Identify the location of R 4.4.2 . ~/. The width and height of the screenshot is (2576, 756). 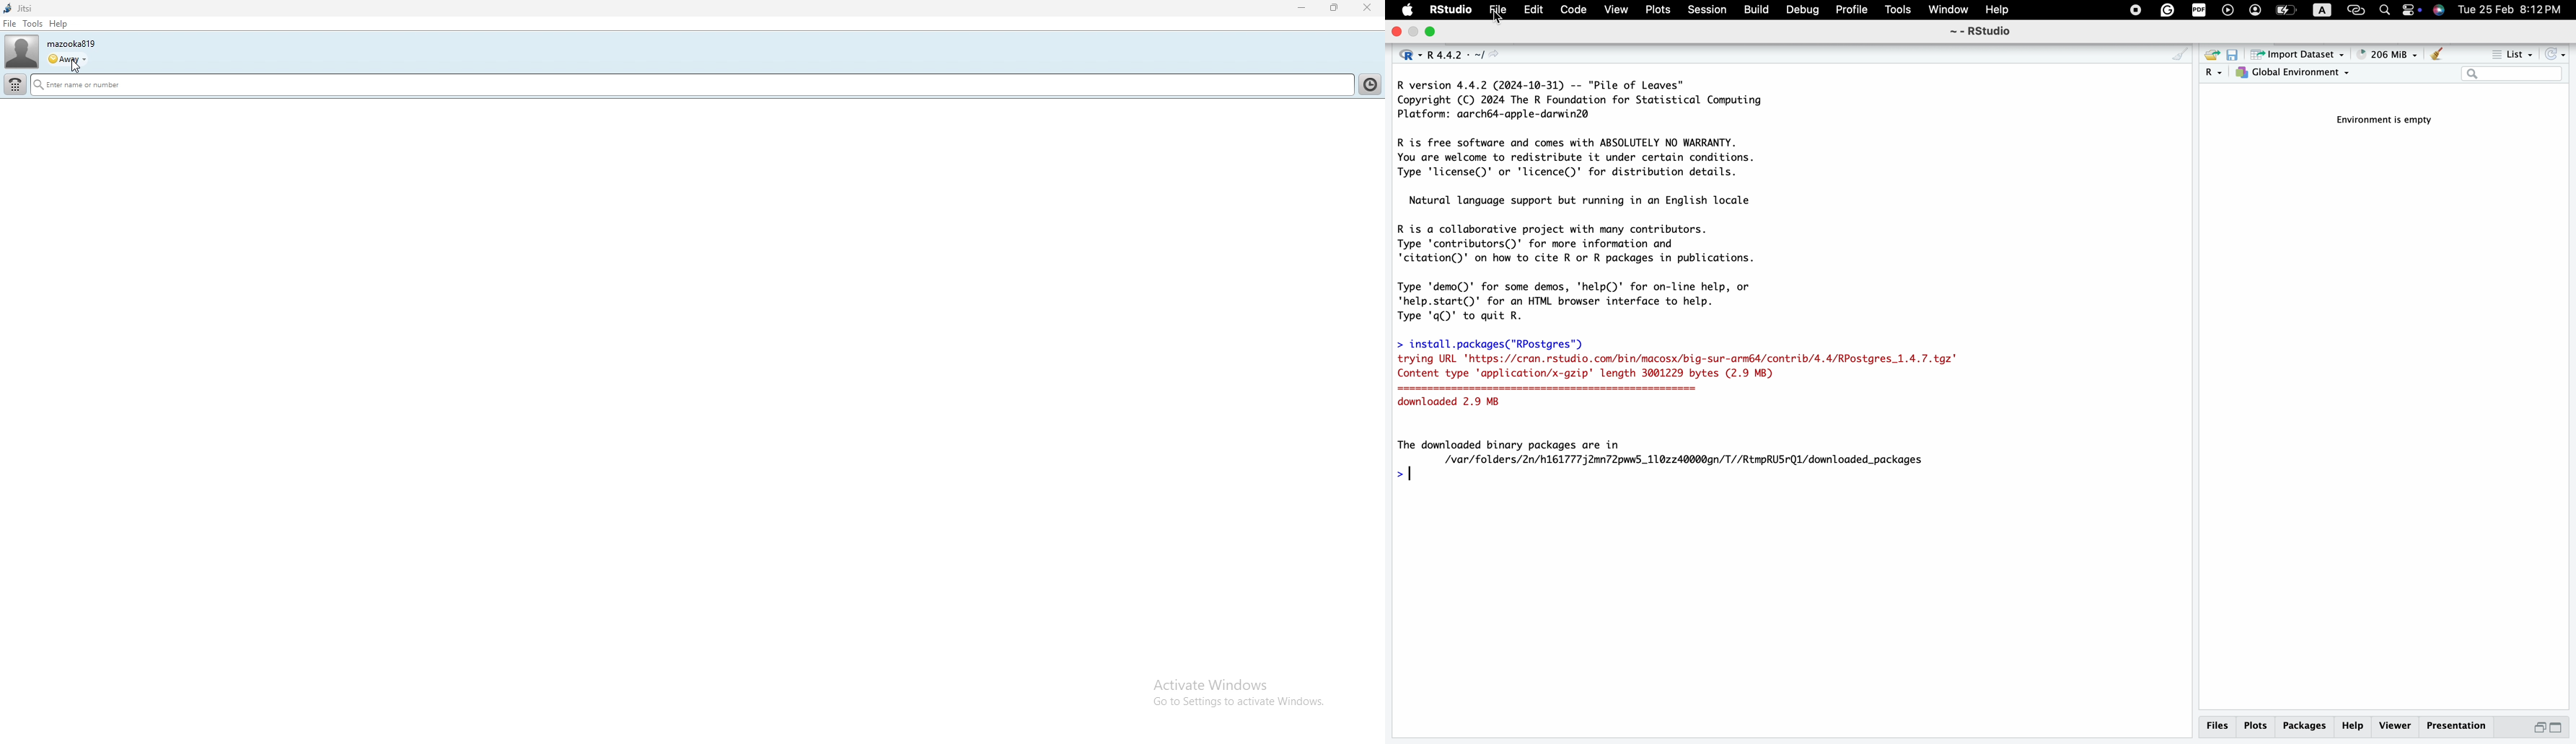
(1457, 54).